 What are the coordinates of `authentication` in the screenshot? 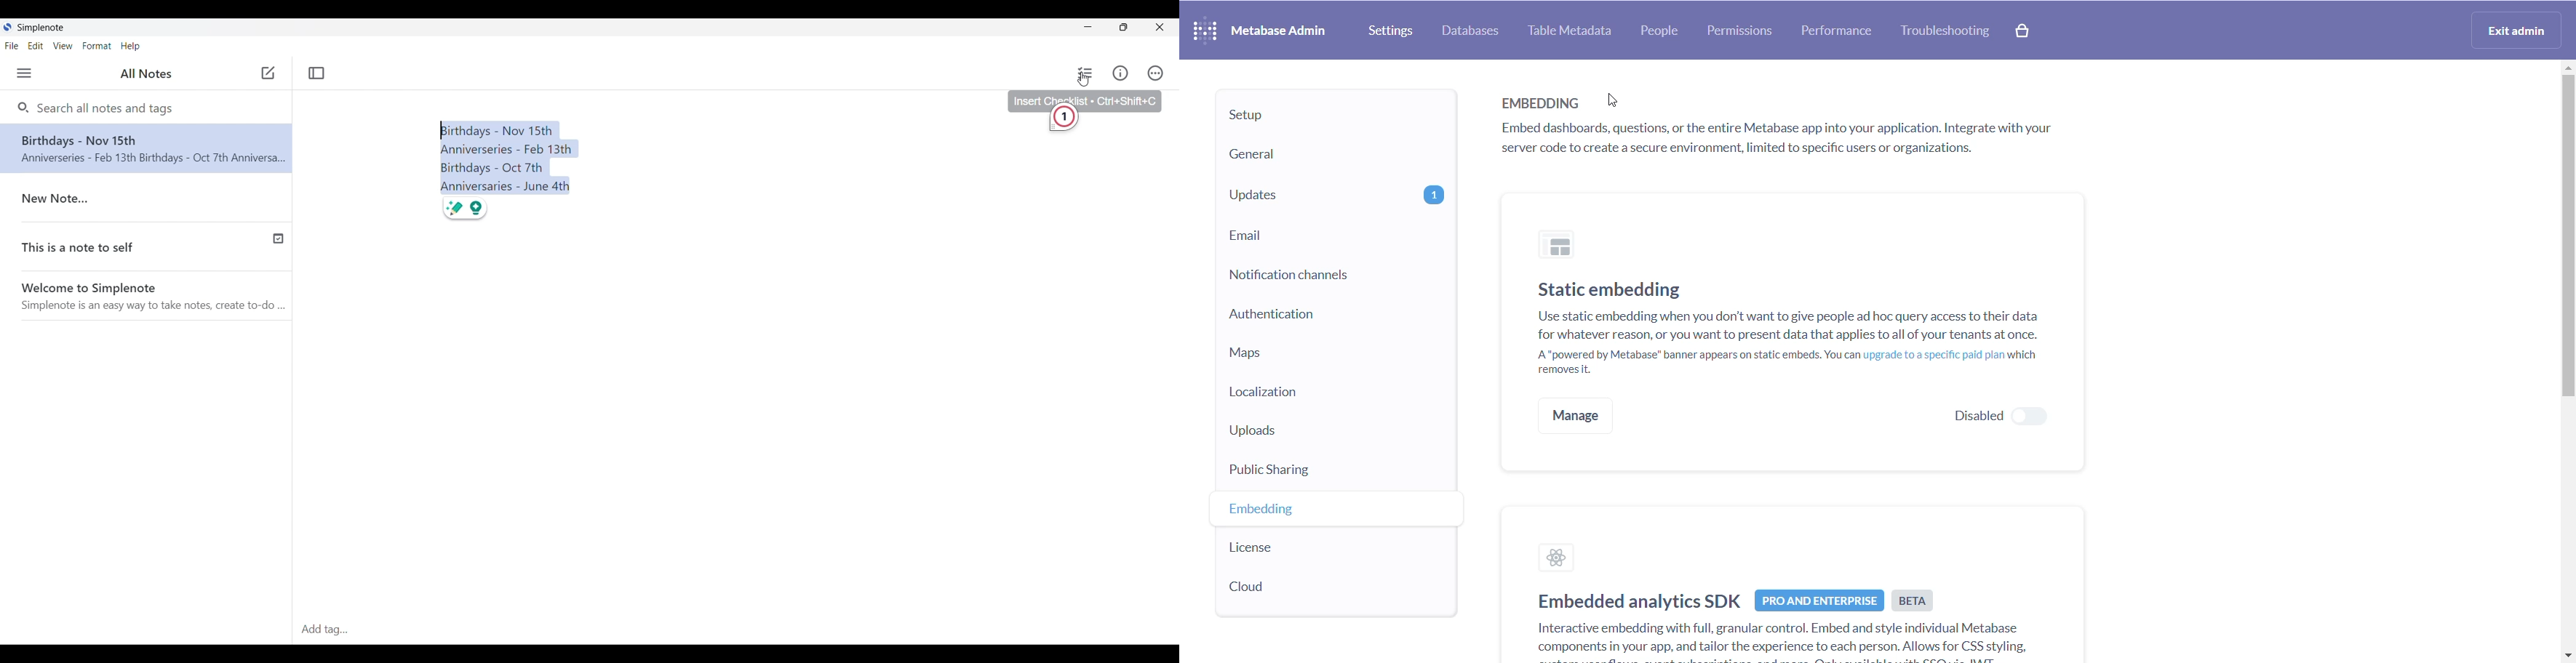 It's located at (1320, 316).